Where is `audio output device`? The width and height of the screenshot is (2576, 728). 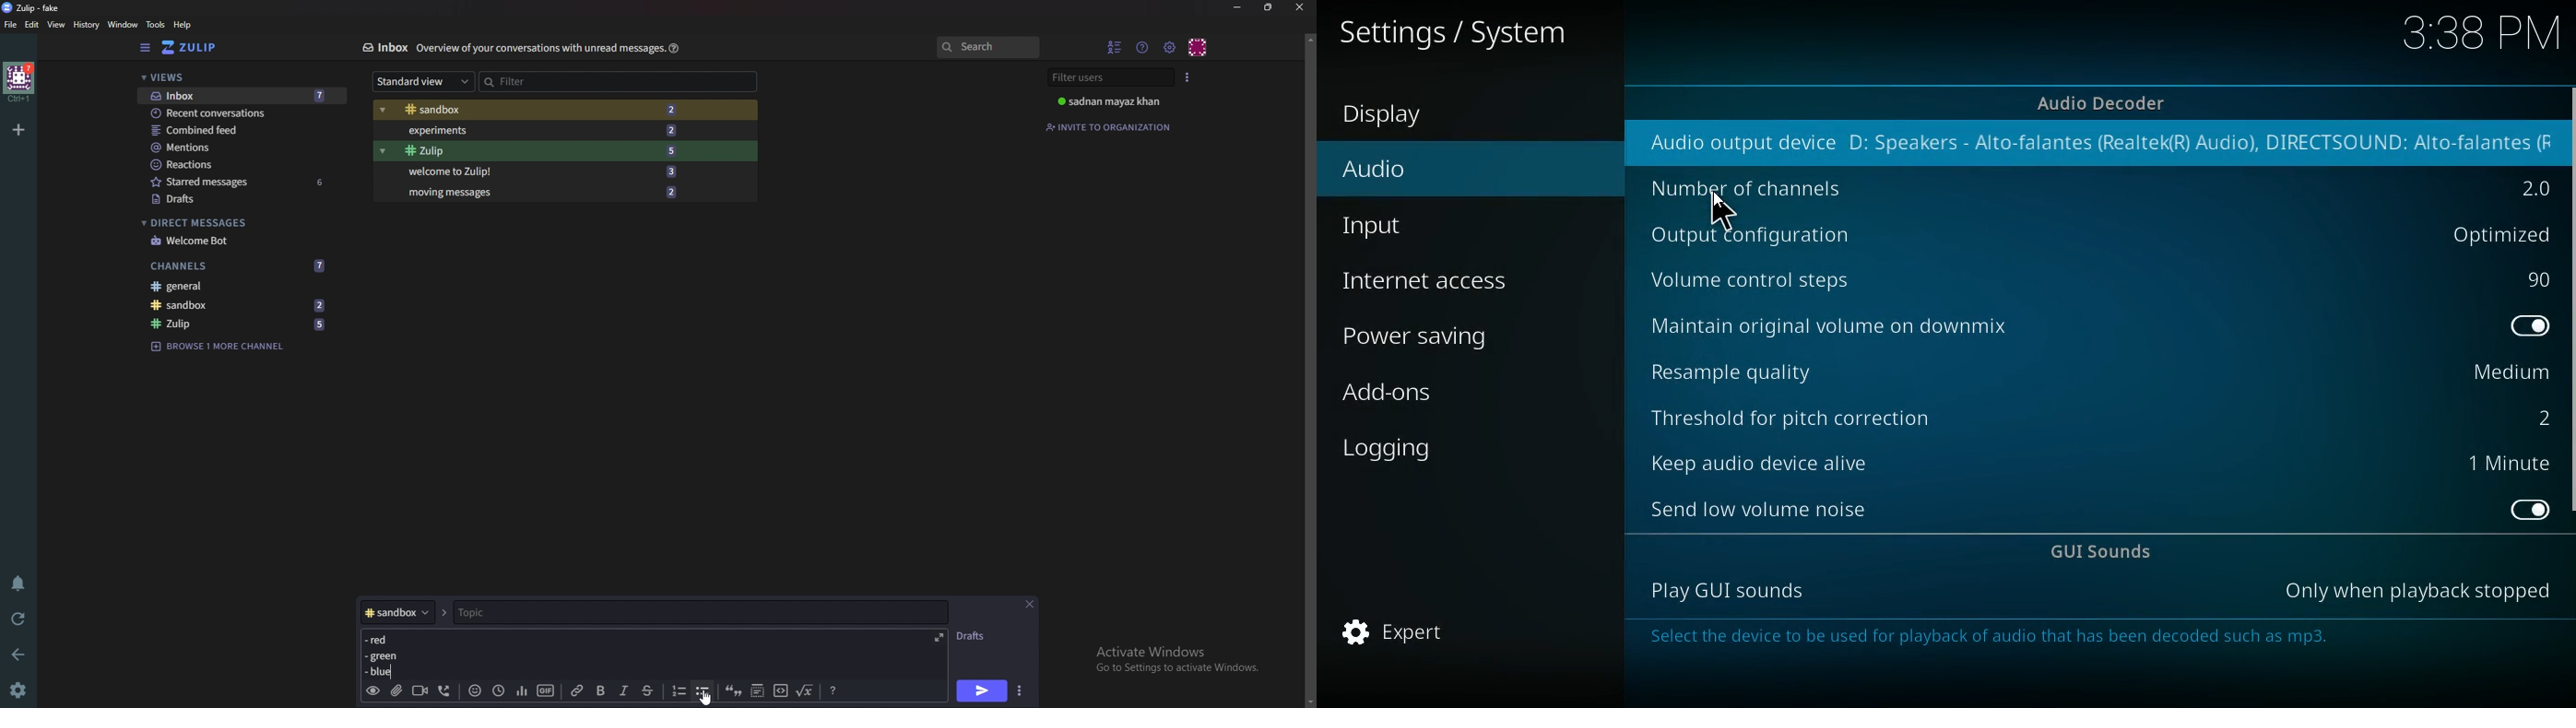
audio output device is located at coordinates (1729, 145).